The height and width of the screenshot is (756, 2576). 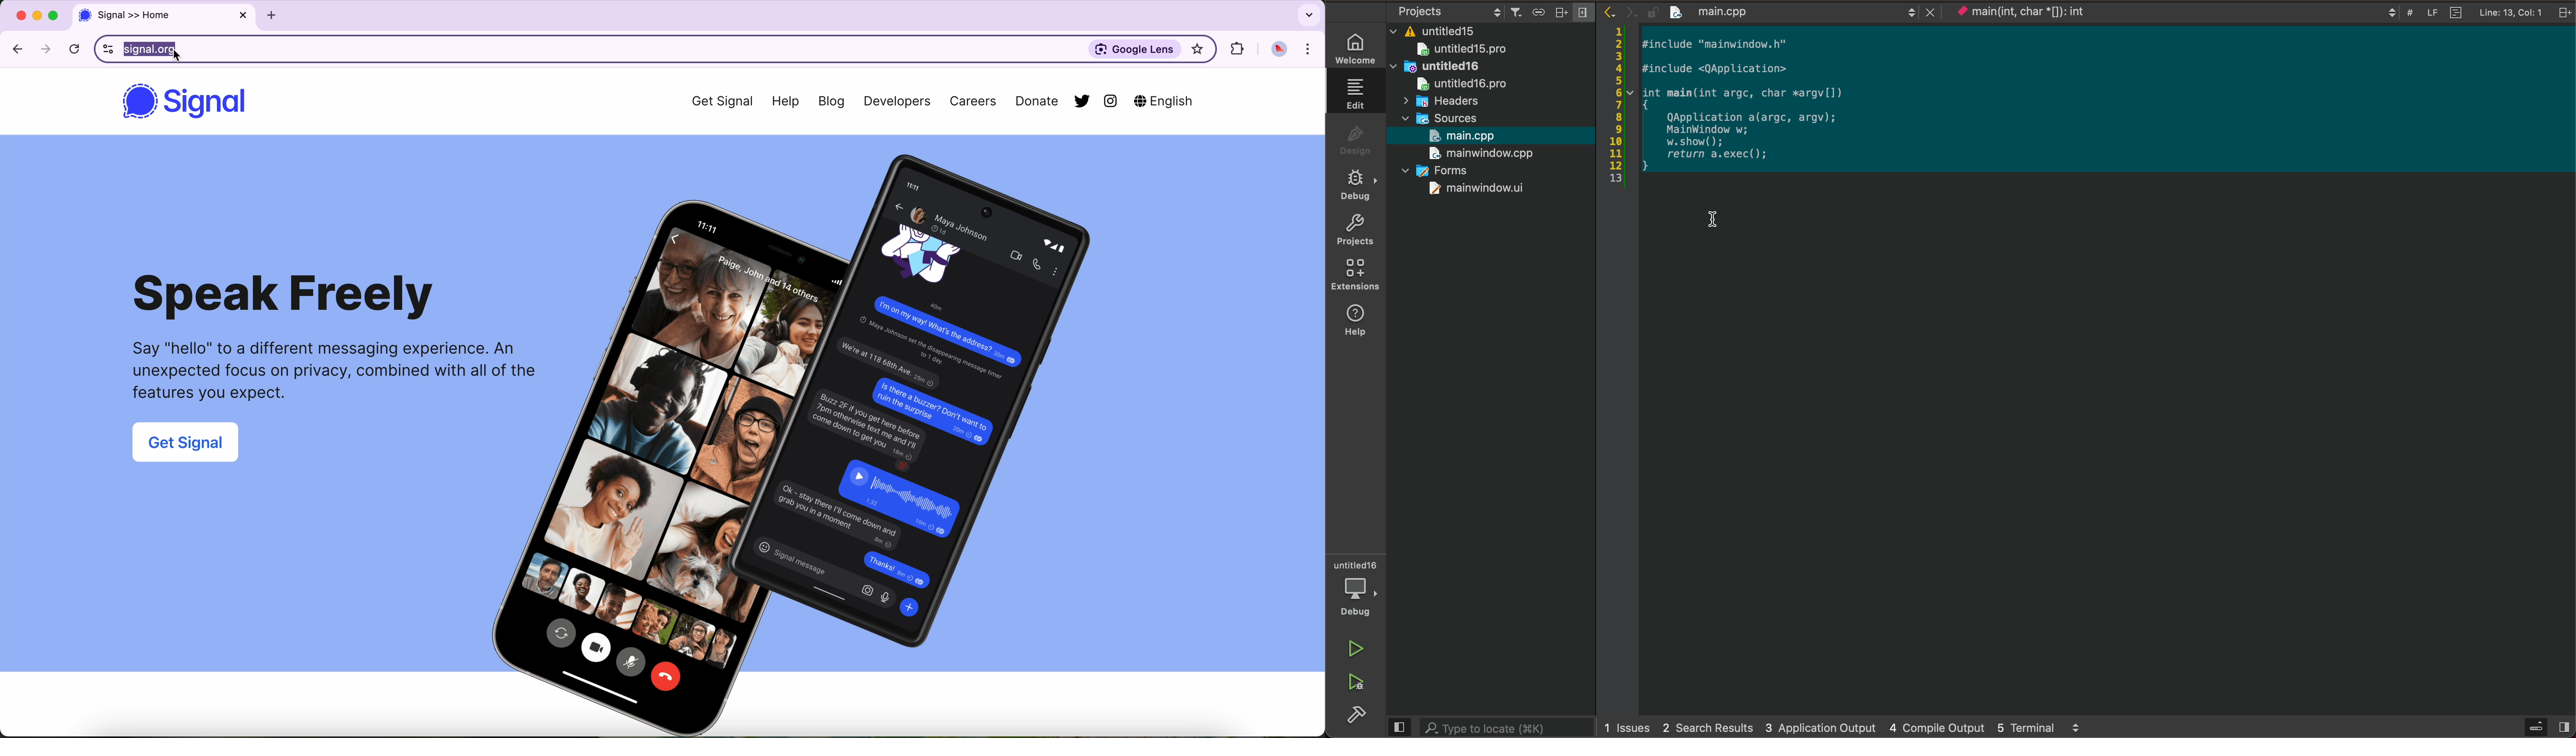 I want to click on untitled15pro, so click(x=1469, y=50).